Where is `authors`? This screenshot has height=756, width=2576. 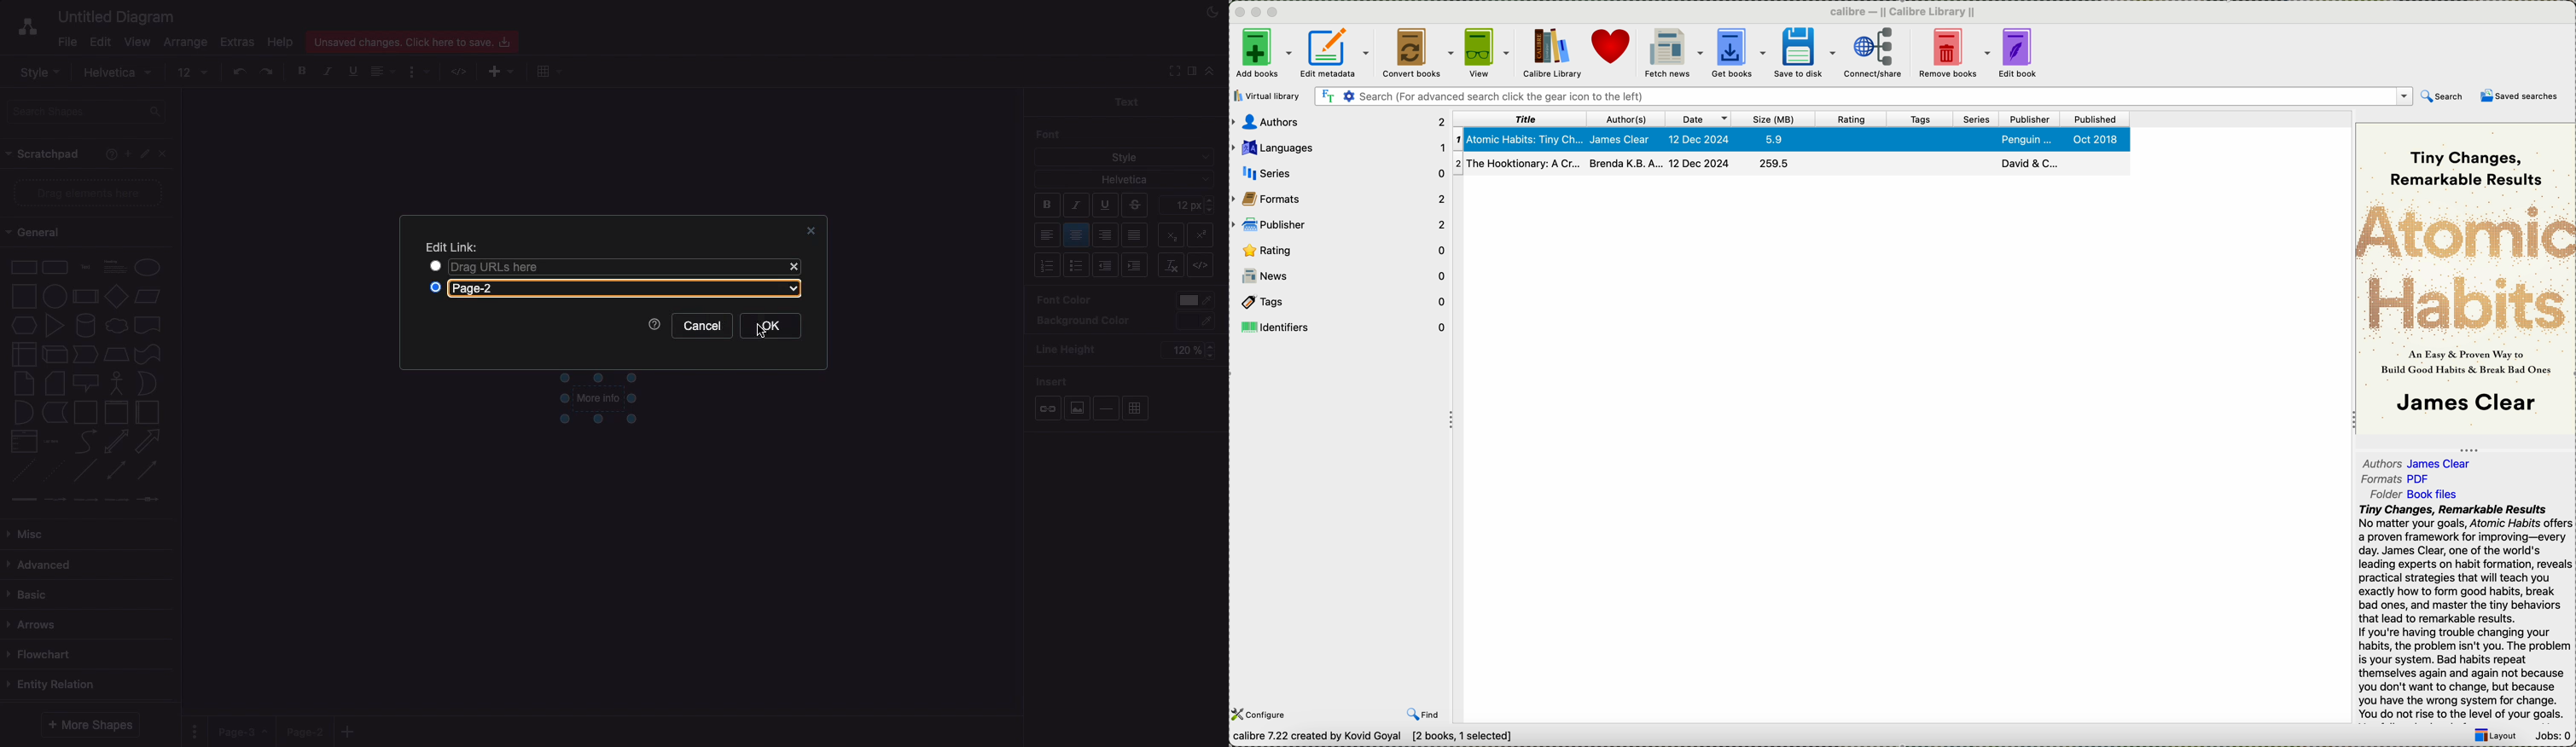 authors is located at coordinates (2420, 464).